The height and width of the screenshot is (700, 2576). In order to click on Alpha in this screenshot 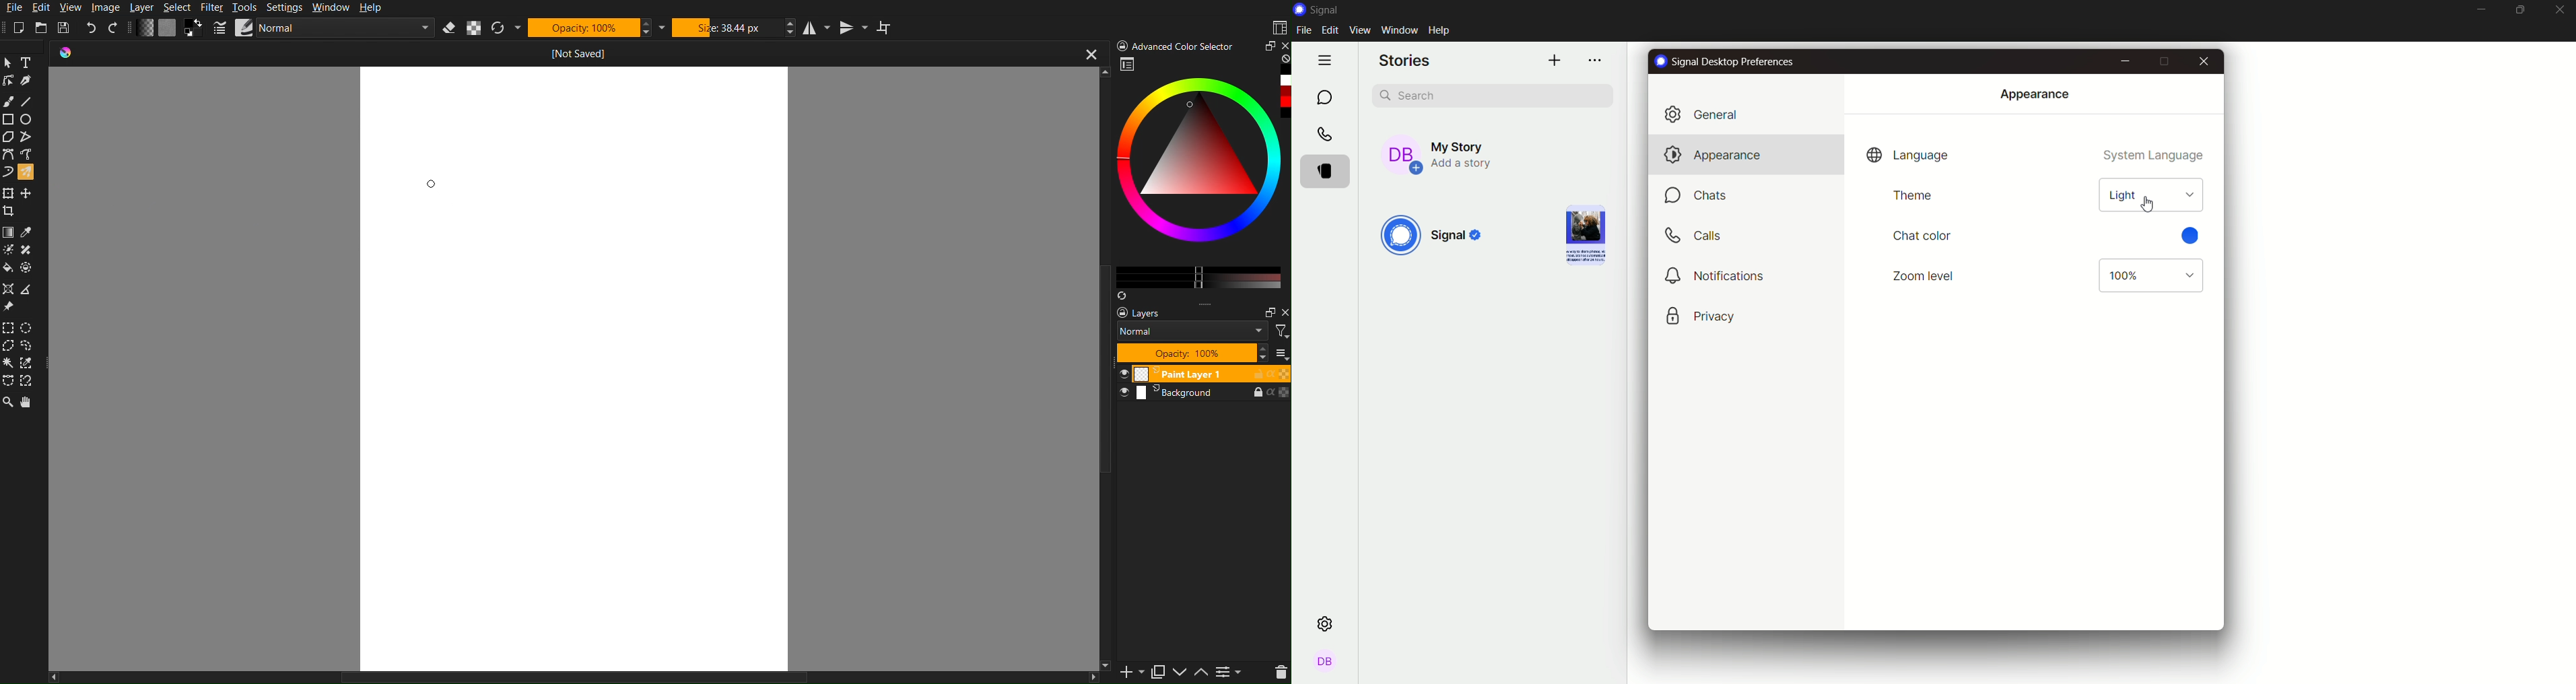, I will do `click(478, 29)`.